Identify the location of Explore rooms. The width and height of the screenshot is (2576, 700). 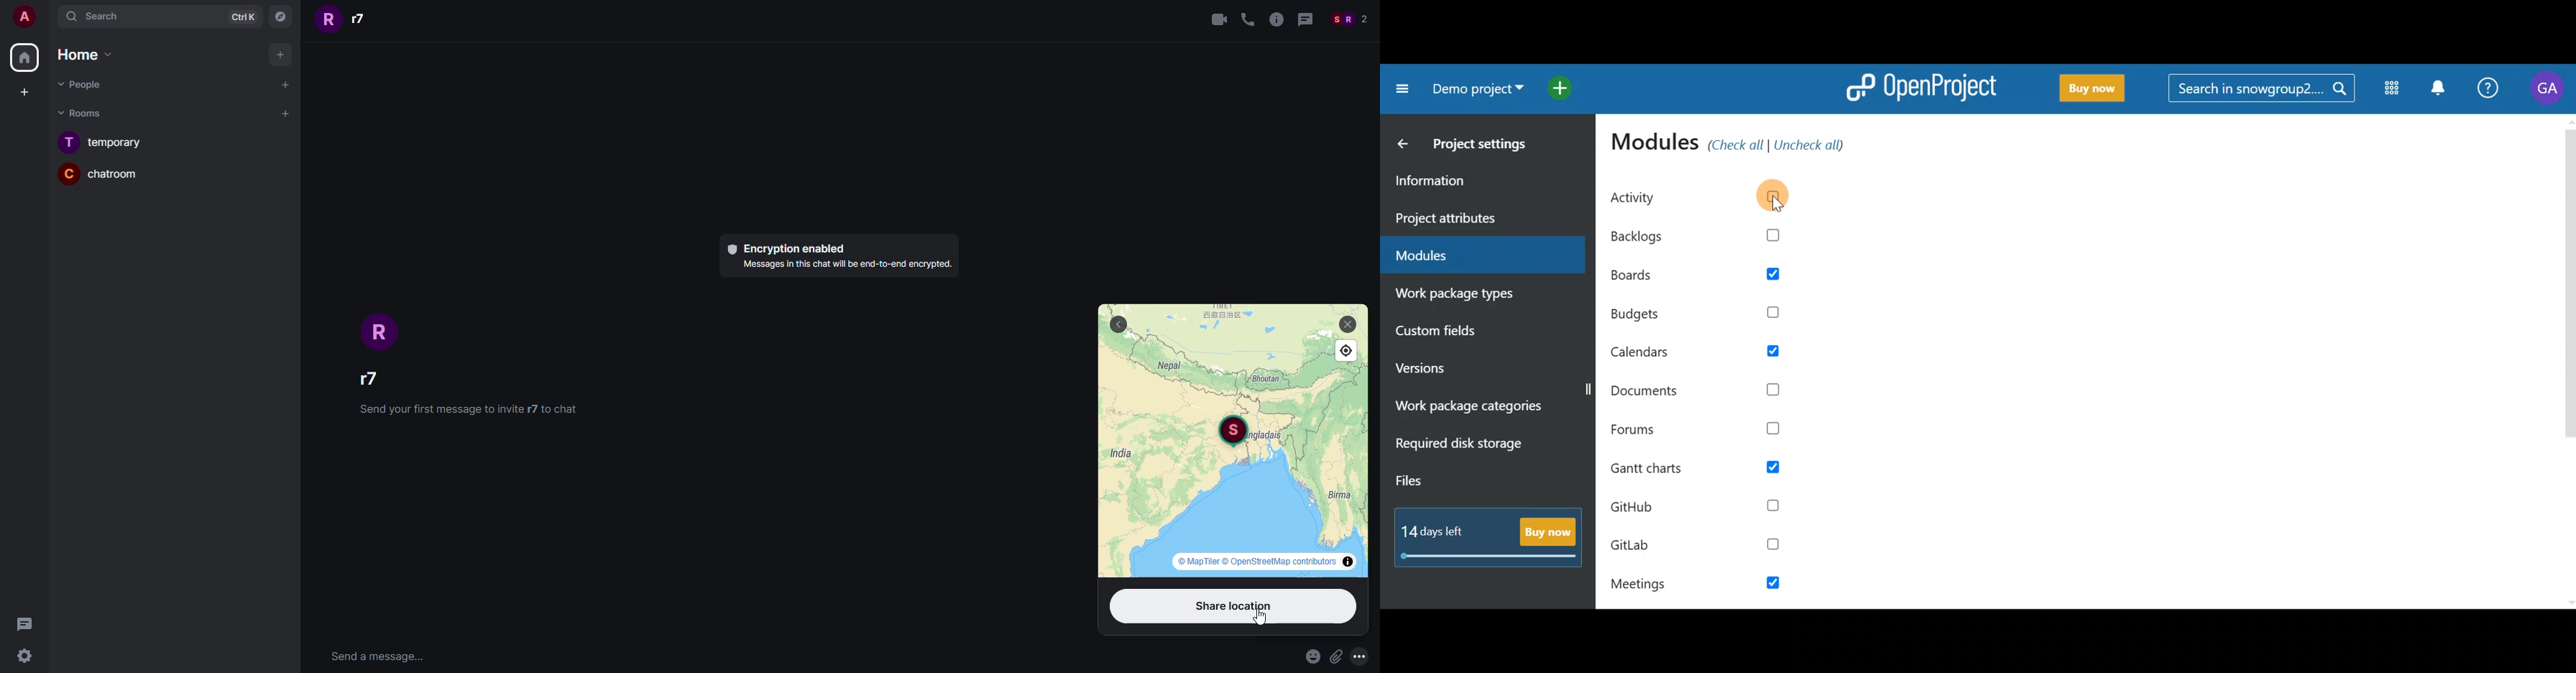
(282, 18).